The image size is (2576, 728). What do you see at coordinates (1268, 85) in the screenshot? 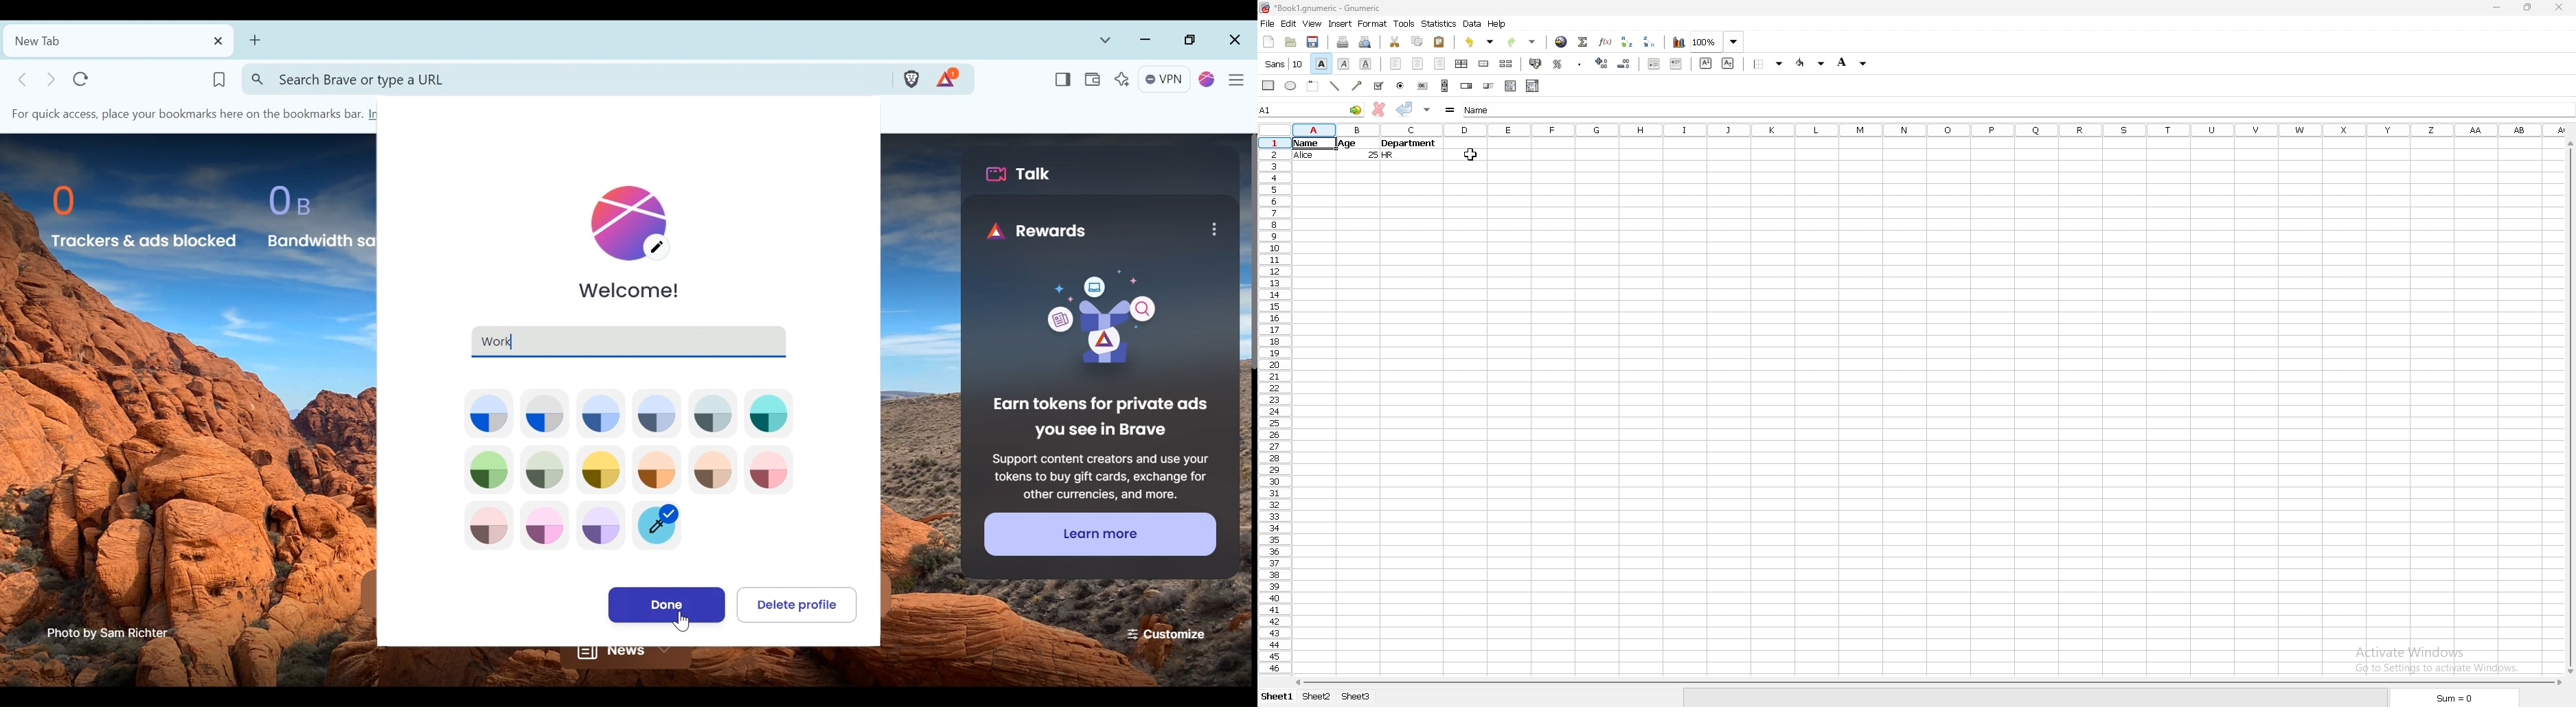
I see `rectangle` at bounding box center [1268, 85].